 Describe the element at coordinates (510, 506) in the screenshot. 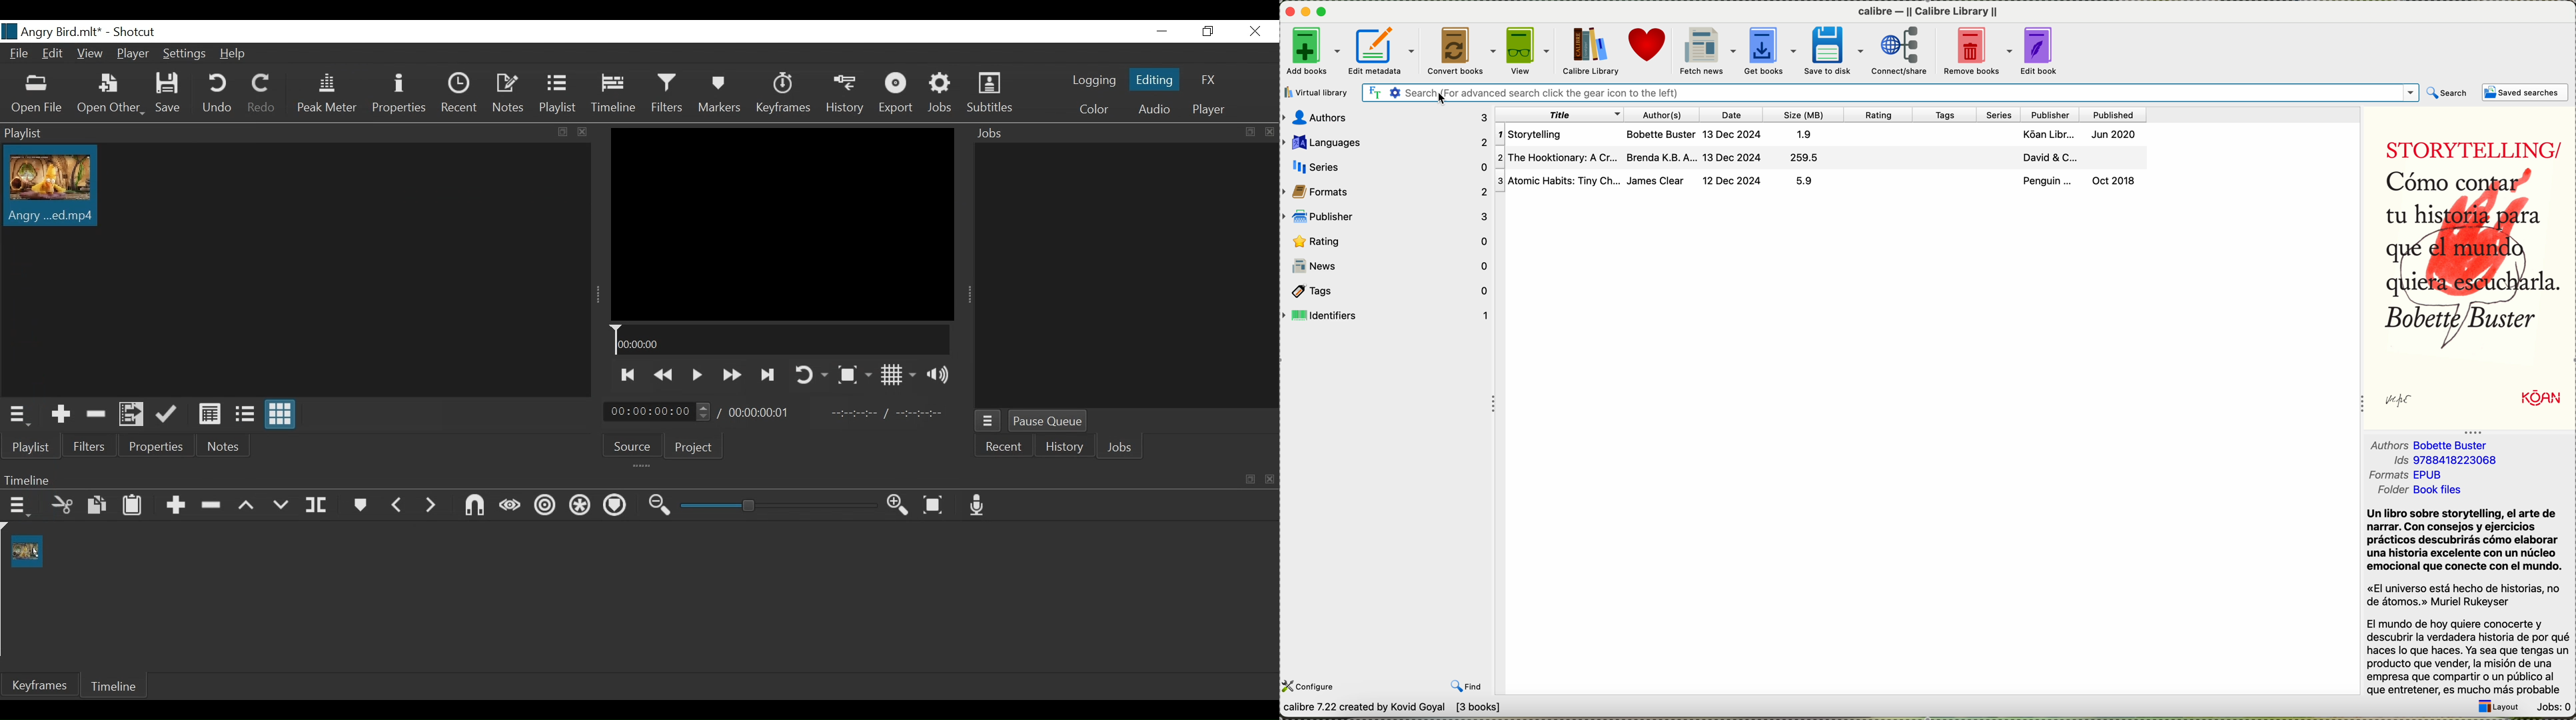

I see `Scrub while dragging` at that location.